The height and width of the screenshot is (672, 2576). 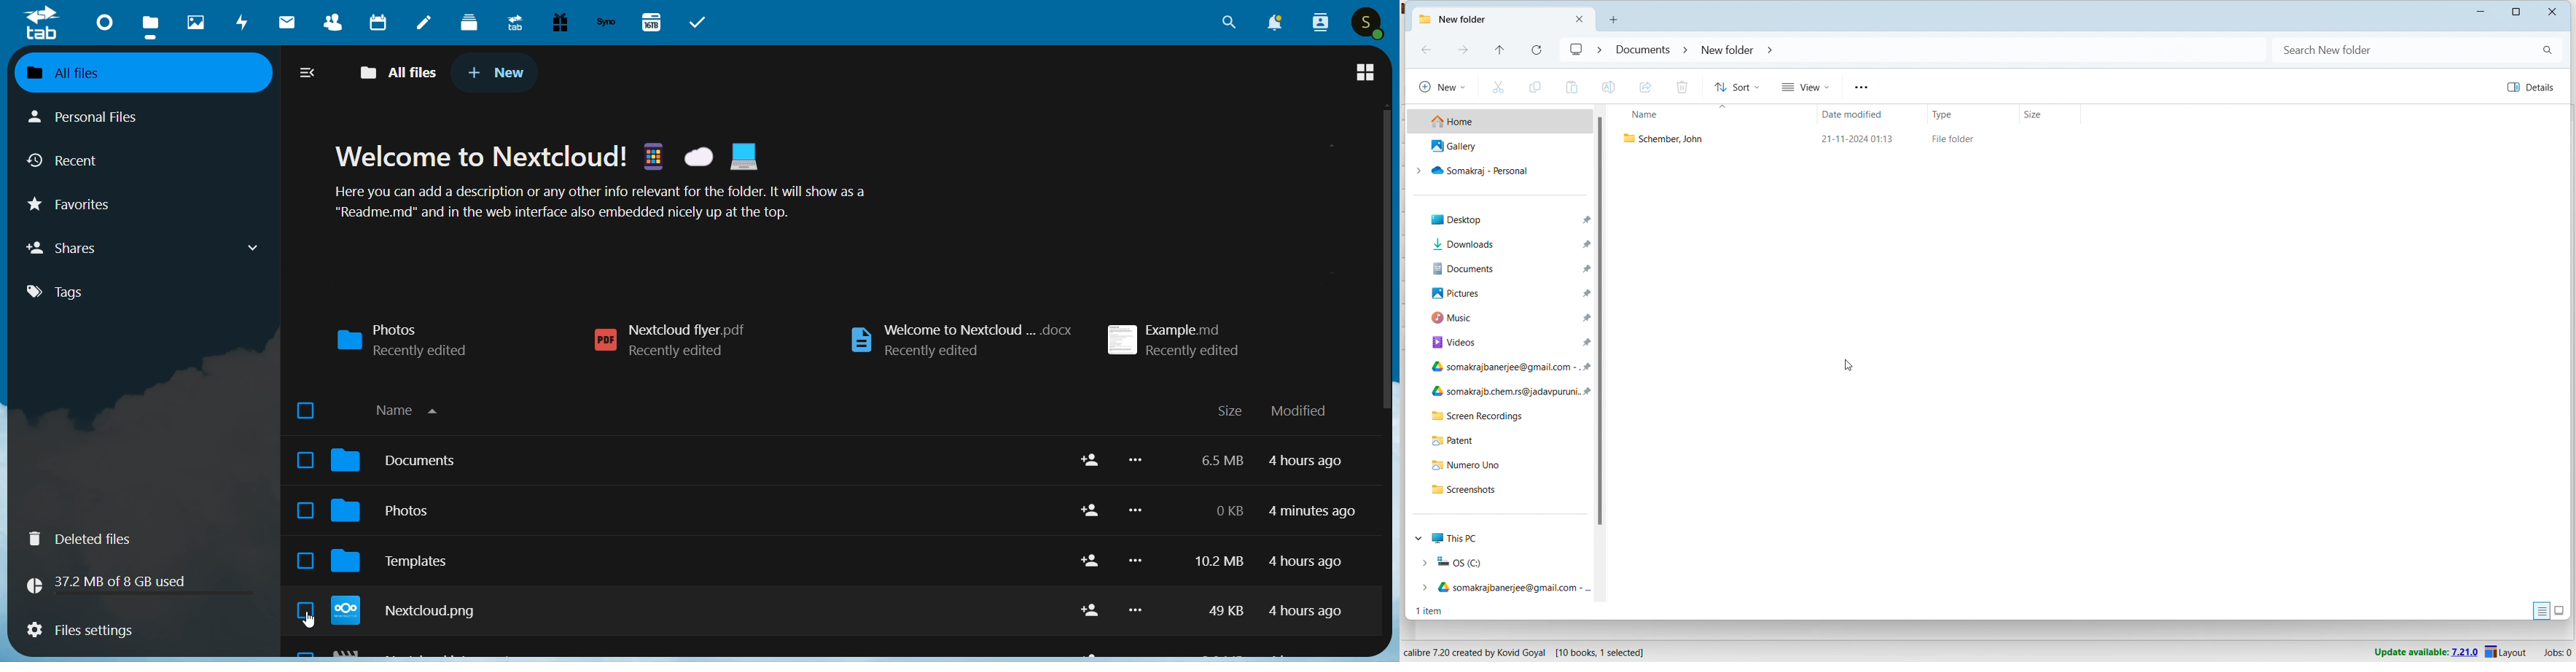 I want to click on delete, so click(x=1684, y=86).